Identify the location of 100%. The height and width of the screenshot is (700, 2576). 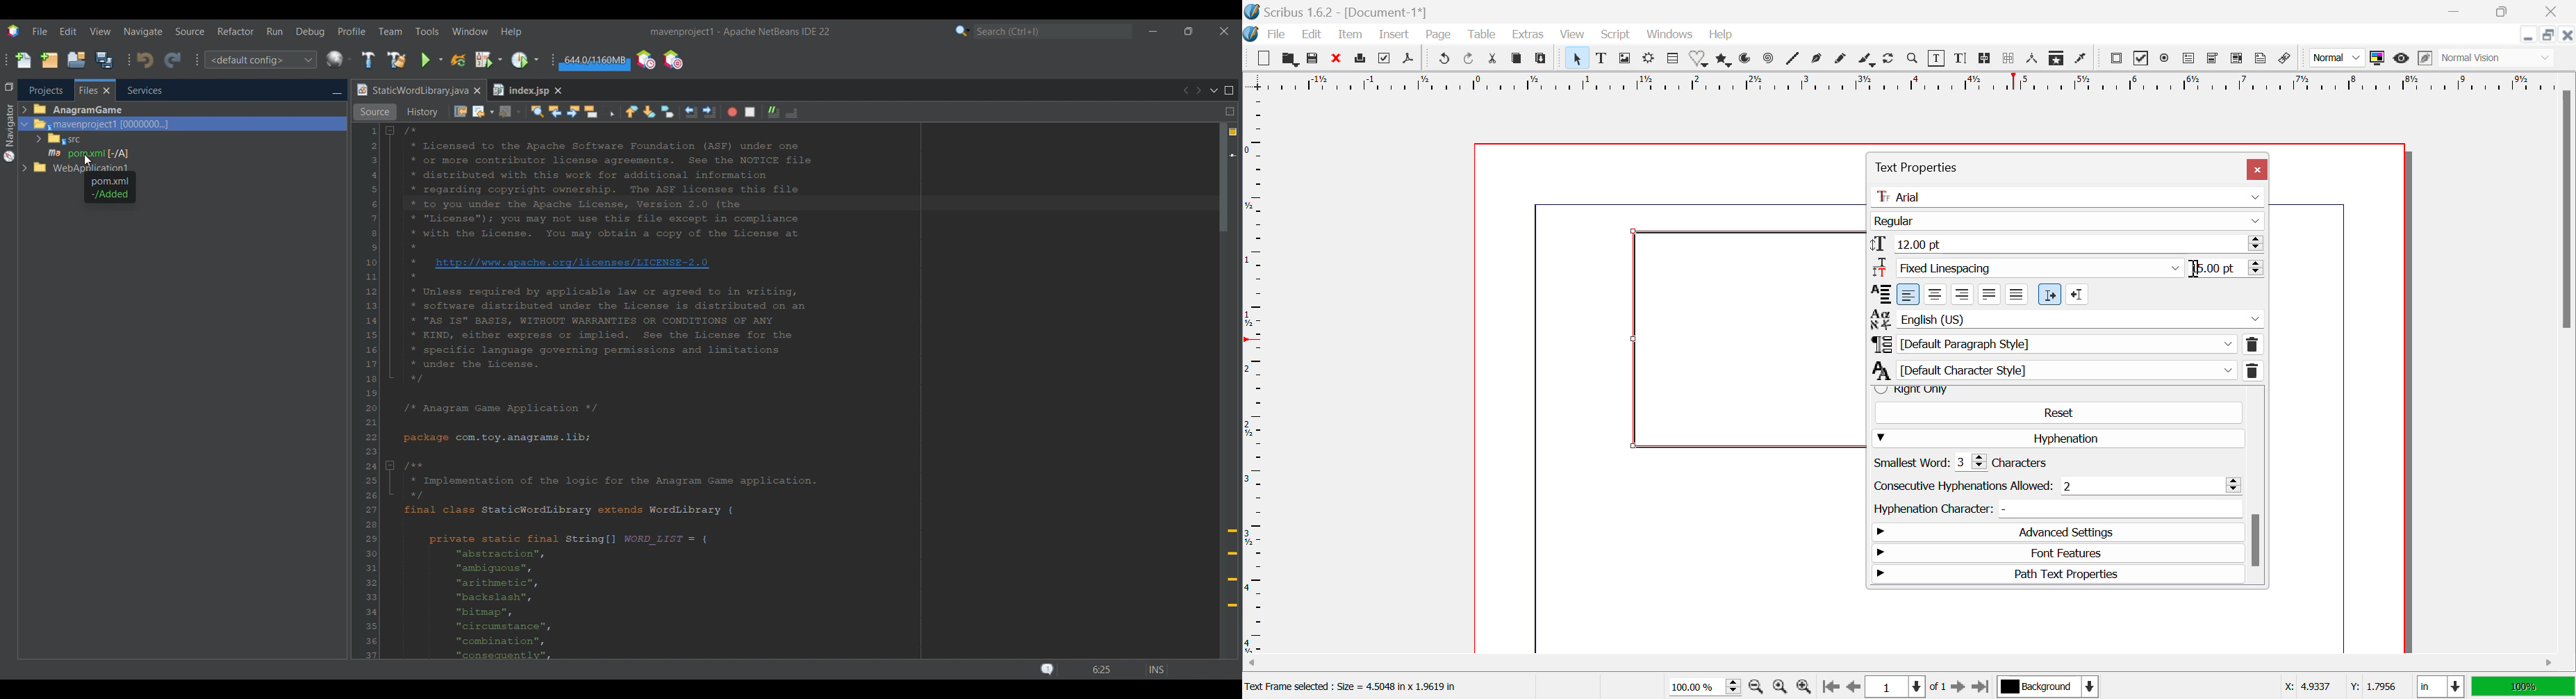
(2522, 686).